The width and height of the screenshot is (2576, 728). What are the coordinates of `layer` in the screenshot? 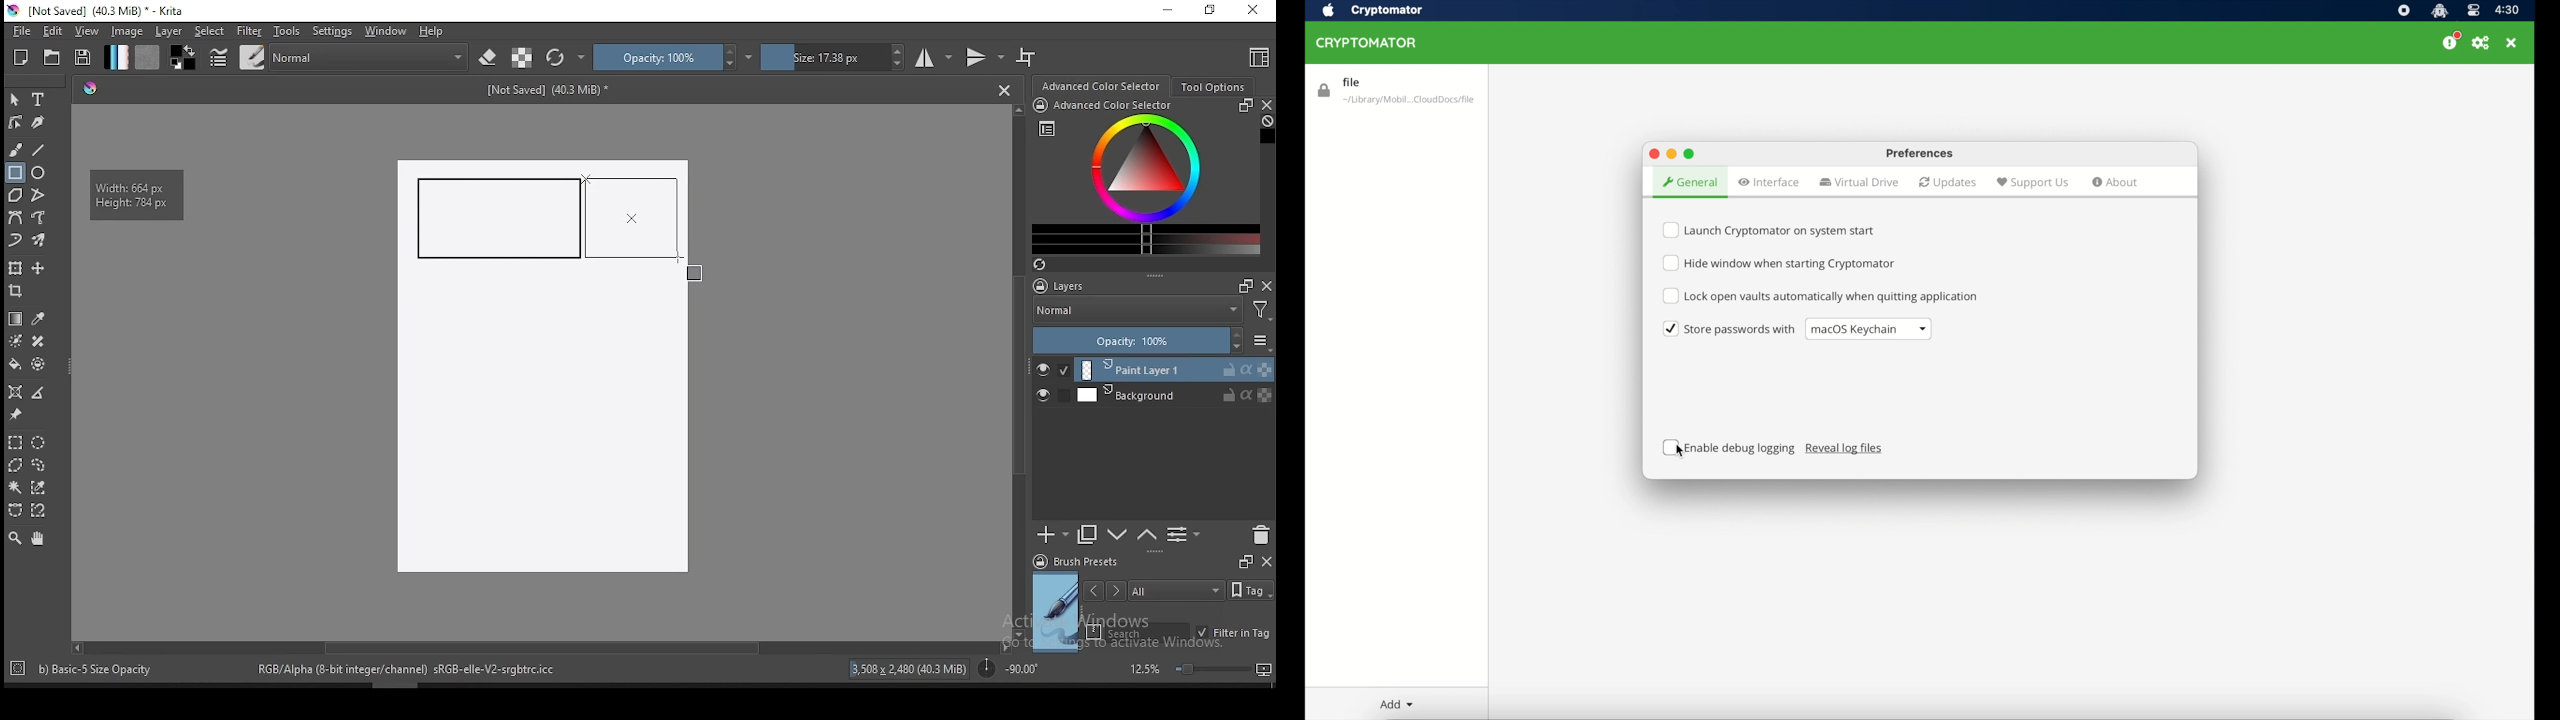 It's located at (170, 31).